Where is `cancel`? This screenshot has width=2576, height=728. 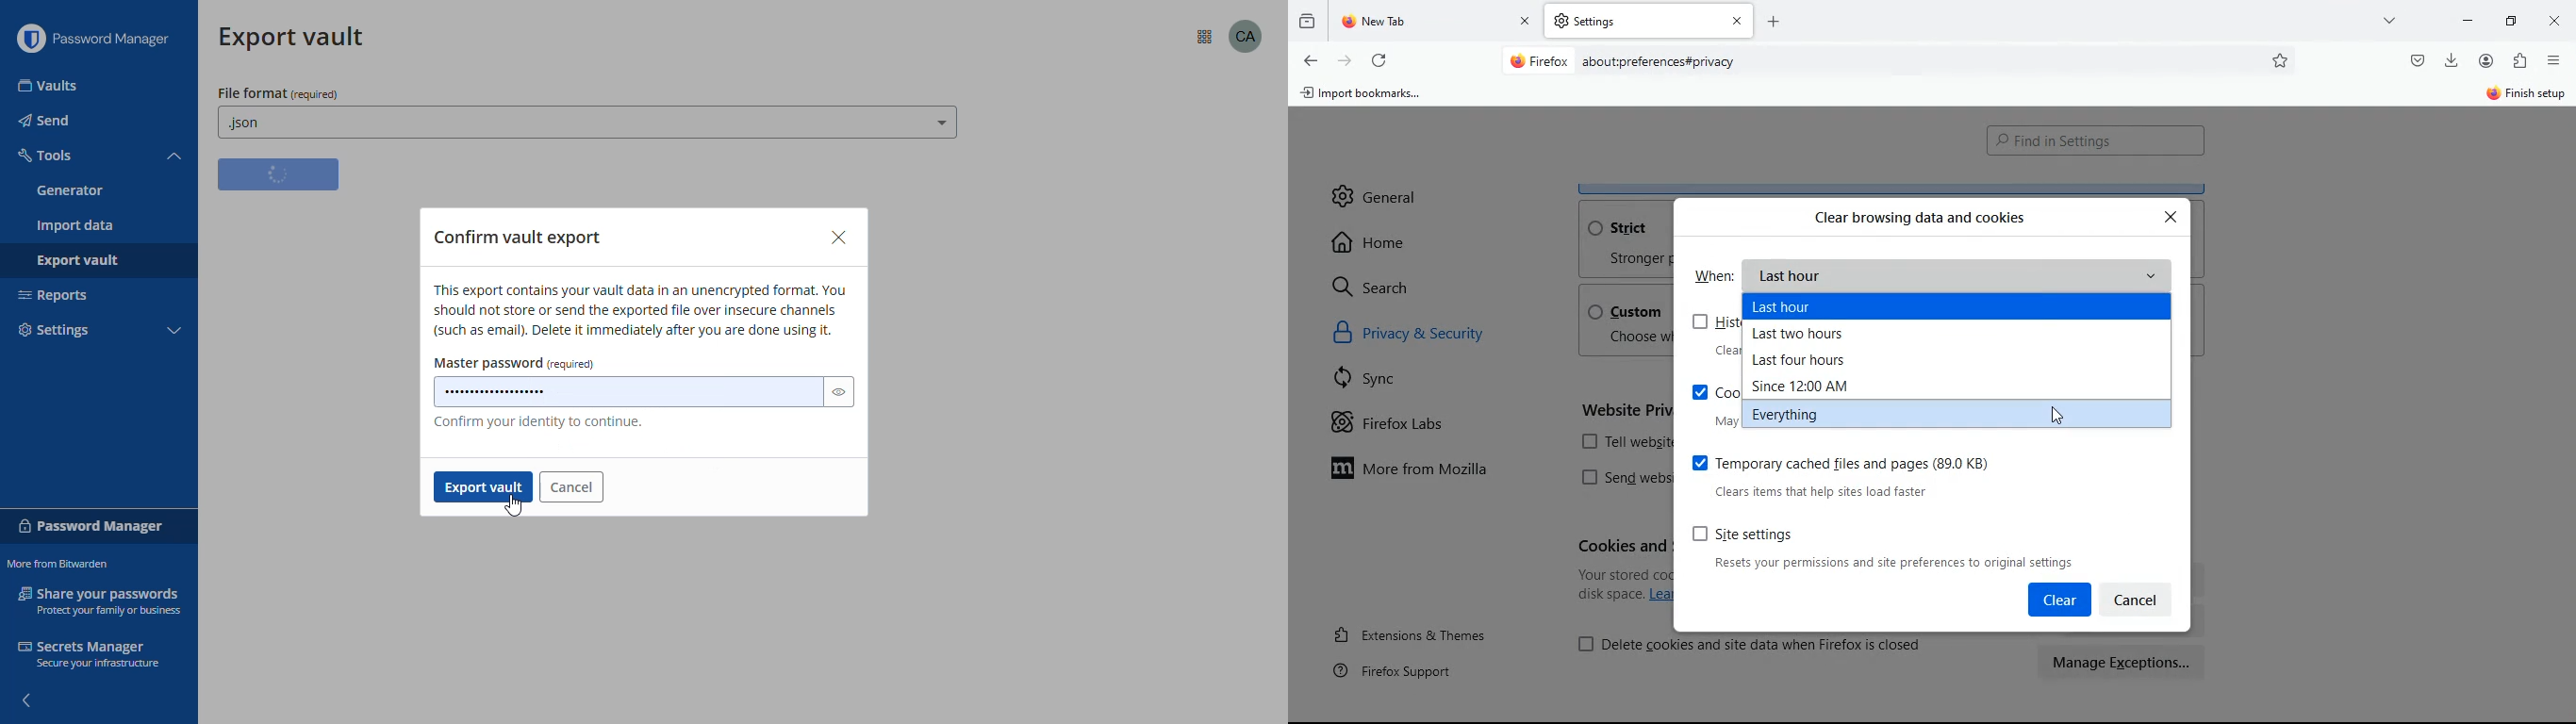 cancel is located at coordinates (2143, 598).